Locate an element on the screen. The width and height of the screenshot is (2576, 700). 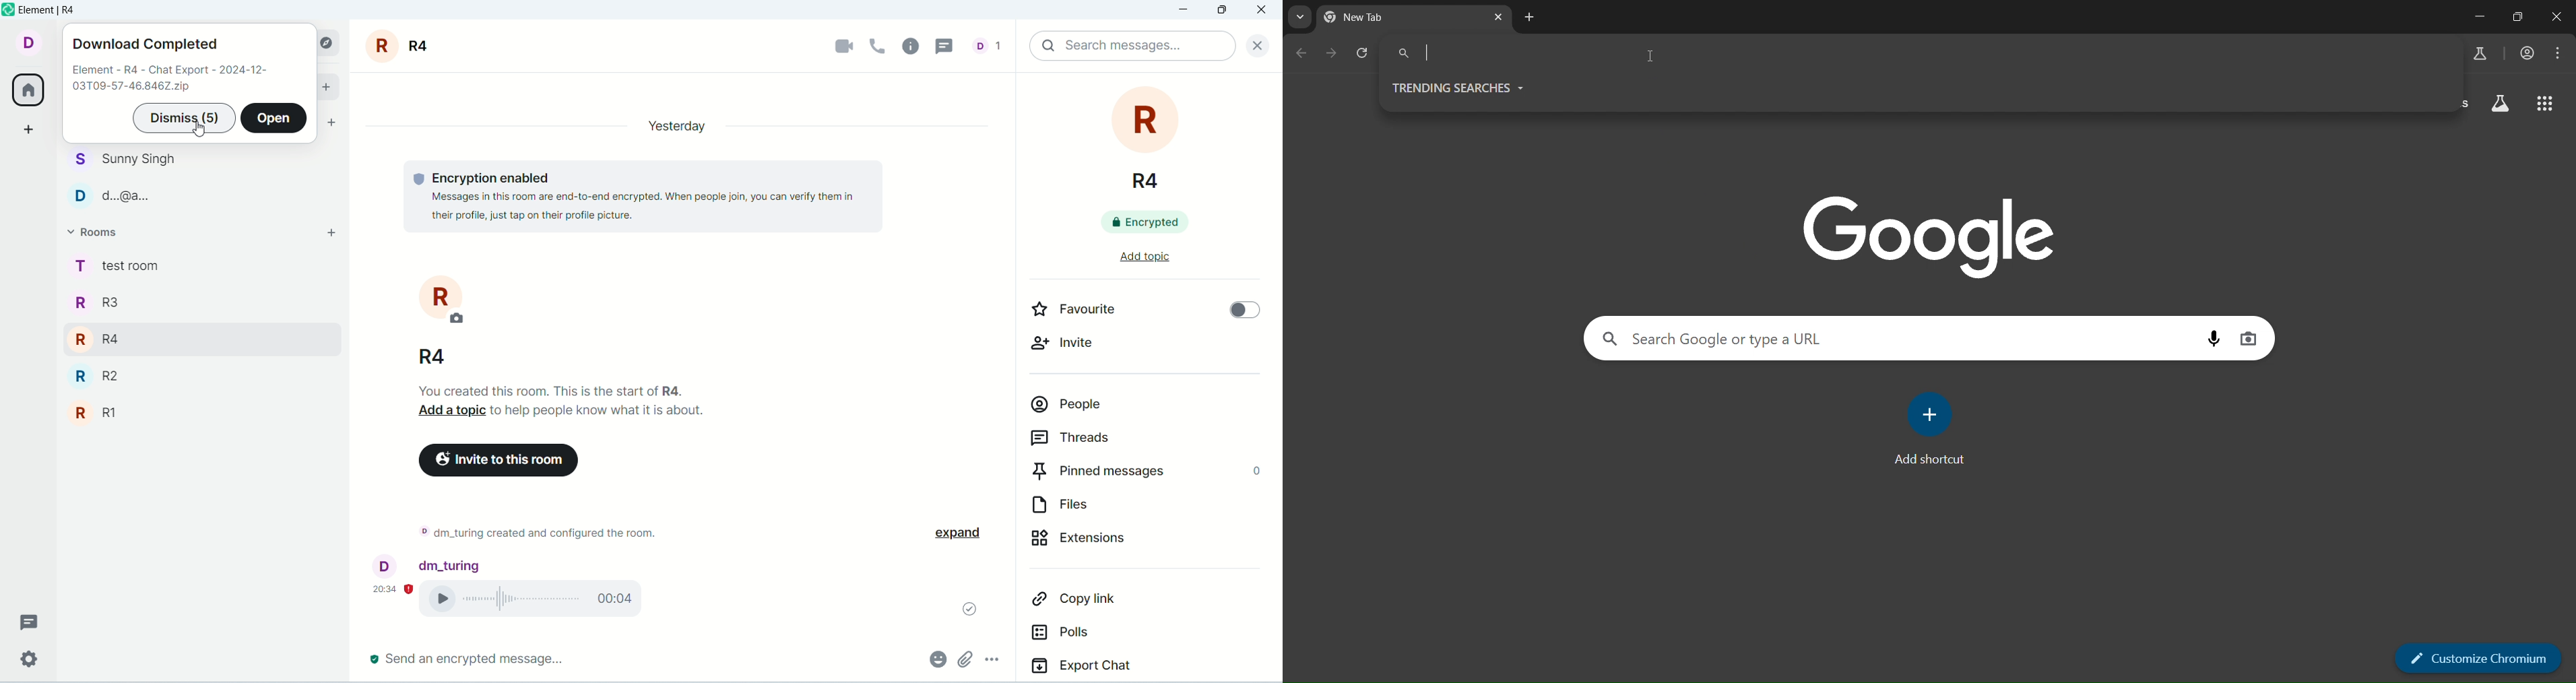
files is located at coordinates (1114, 509).